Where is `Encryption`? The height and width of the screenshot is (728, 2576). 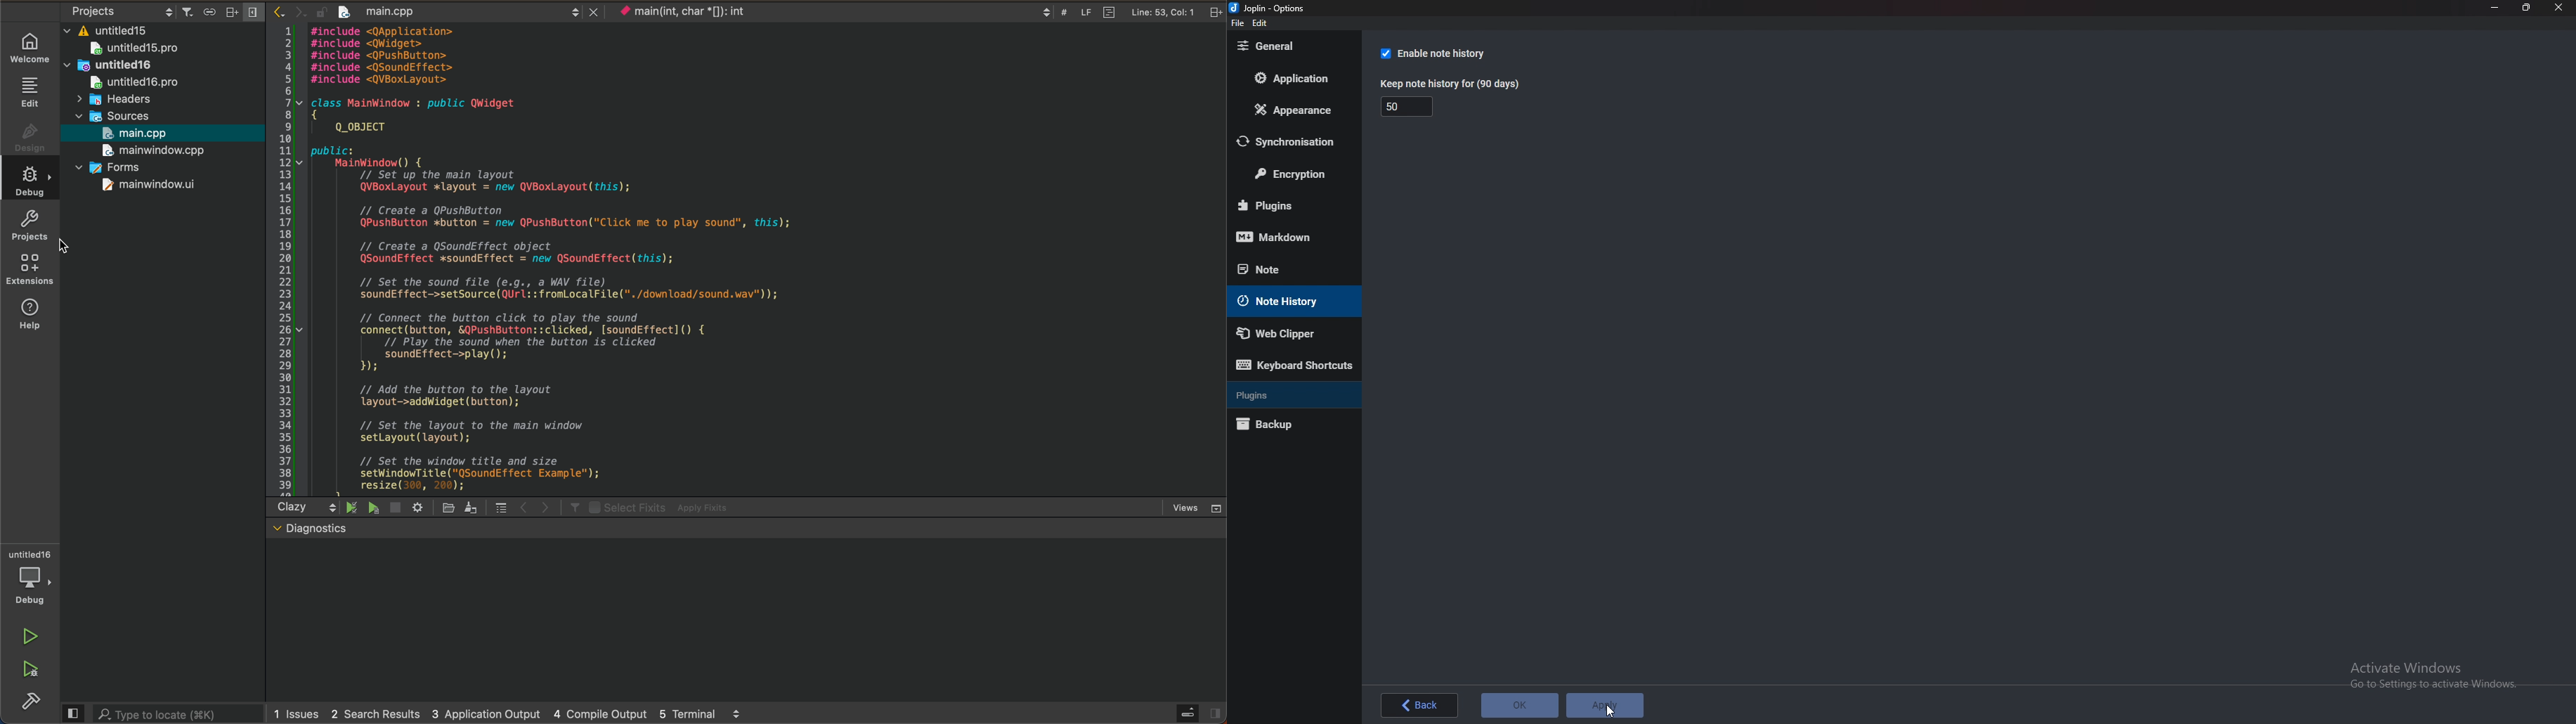
Encryption is located at coordinates (1292, 176).